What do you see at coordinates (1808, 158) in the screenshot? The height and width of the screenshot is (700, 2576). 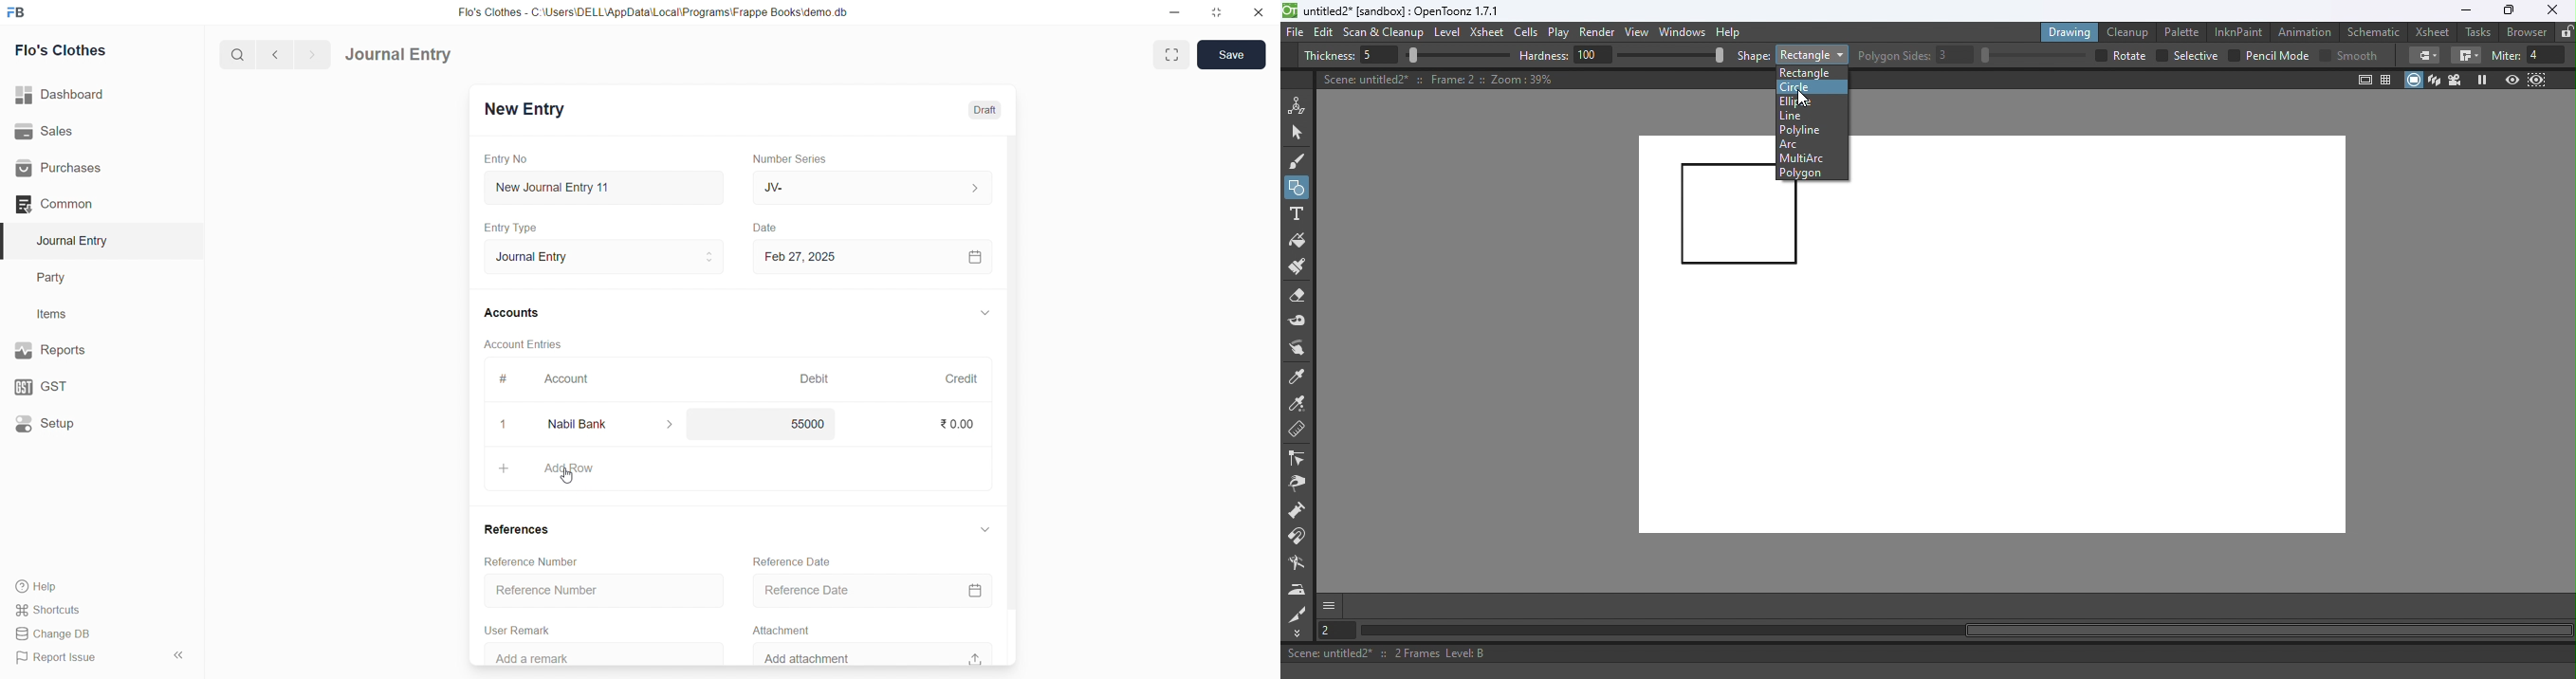 I see `MultiArc` at bounding box center [1808, 158].